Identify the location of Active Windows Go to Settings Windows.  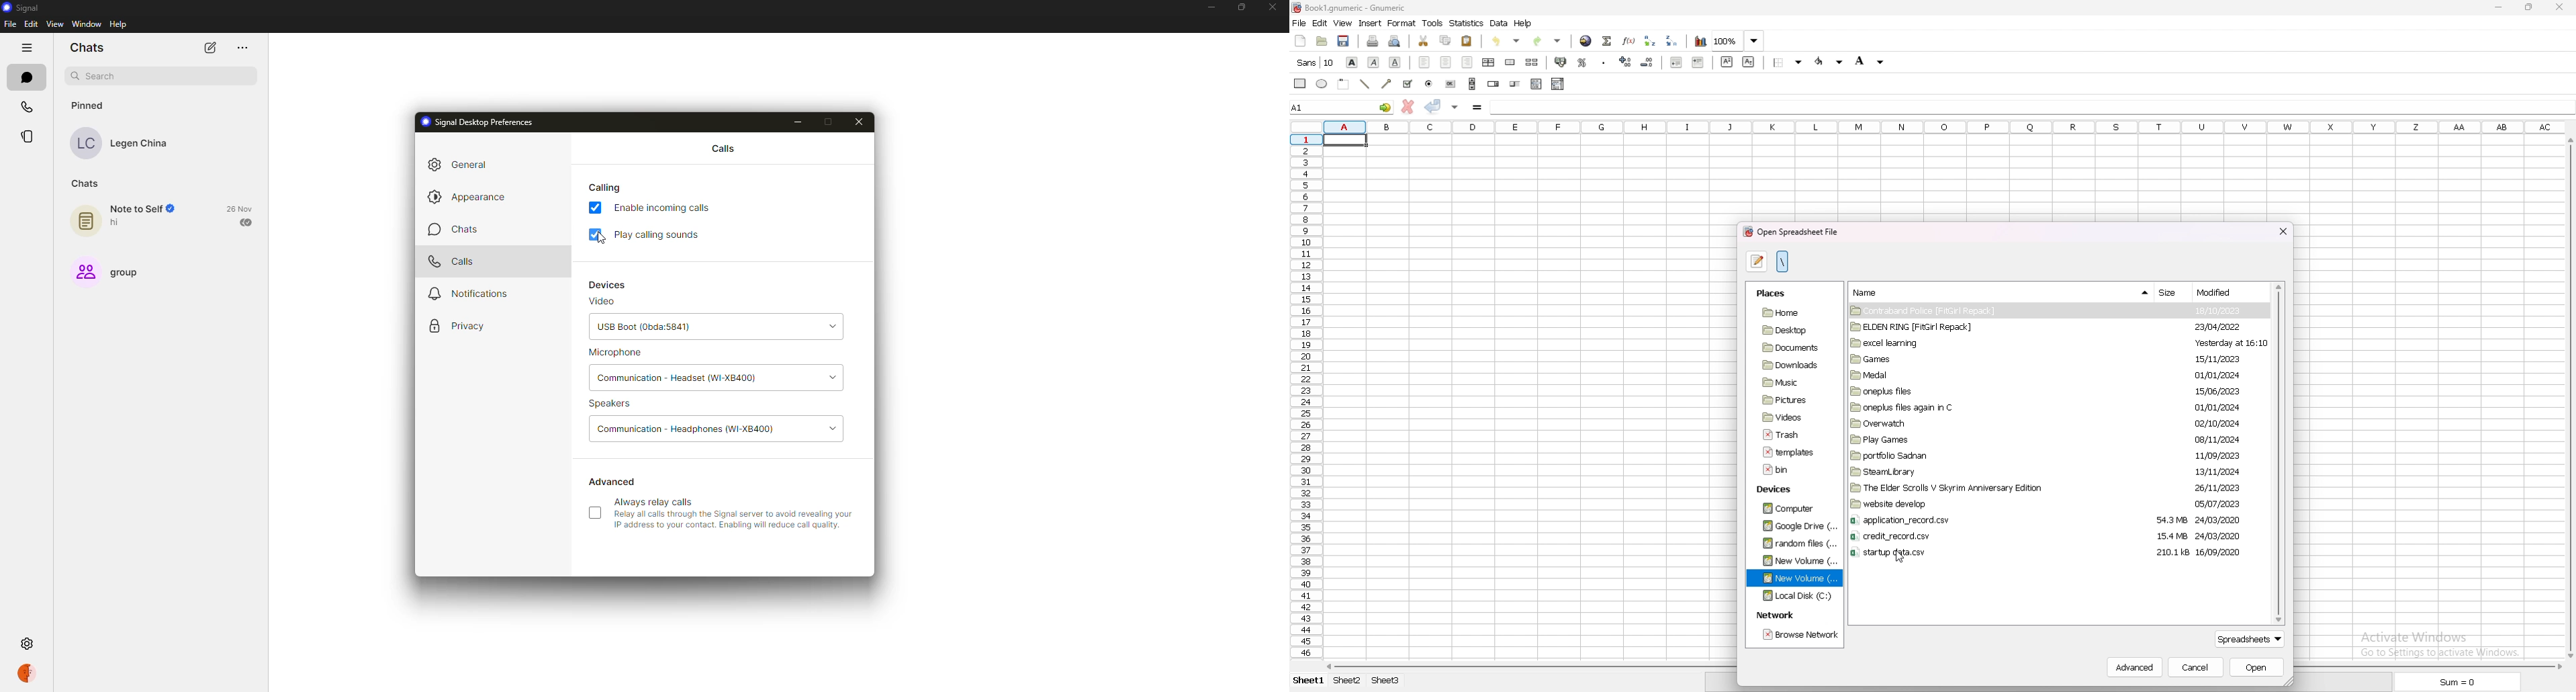
(2447, 644).